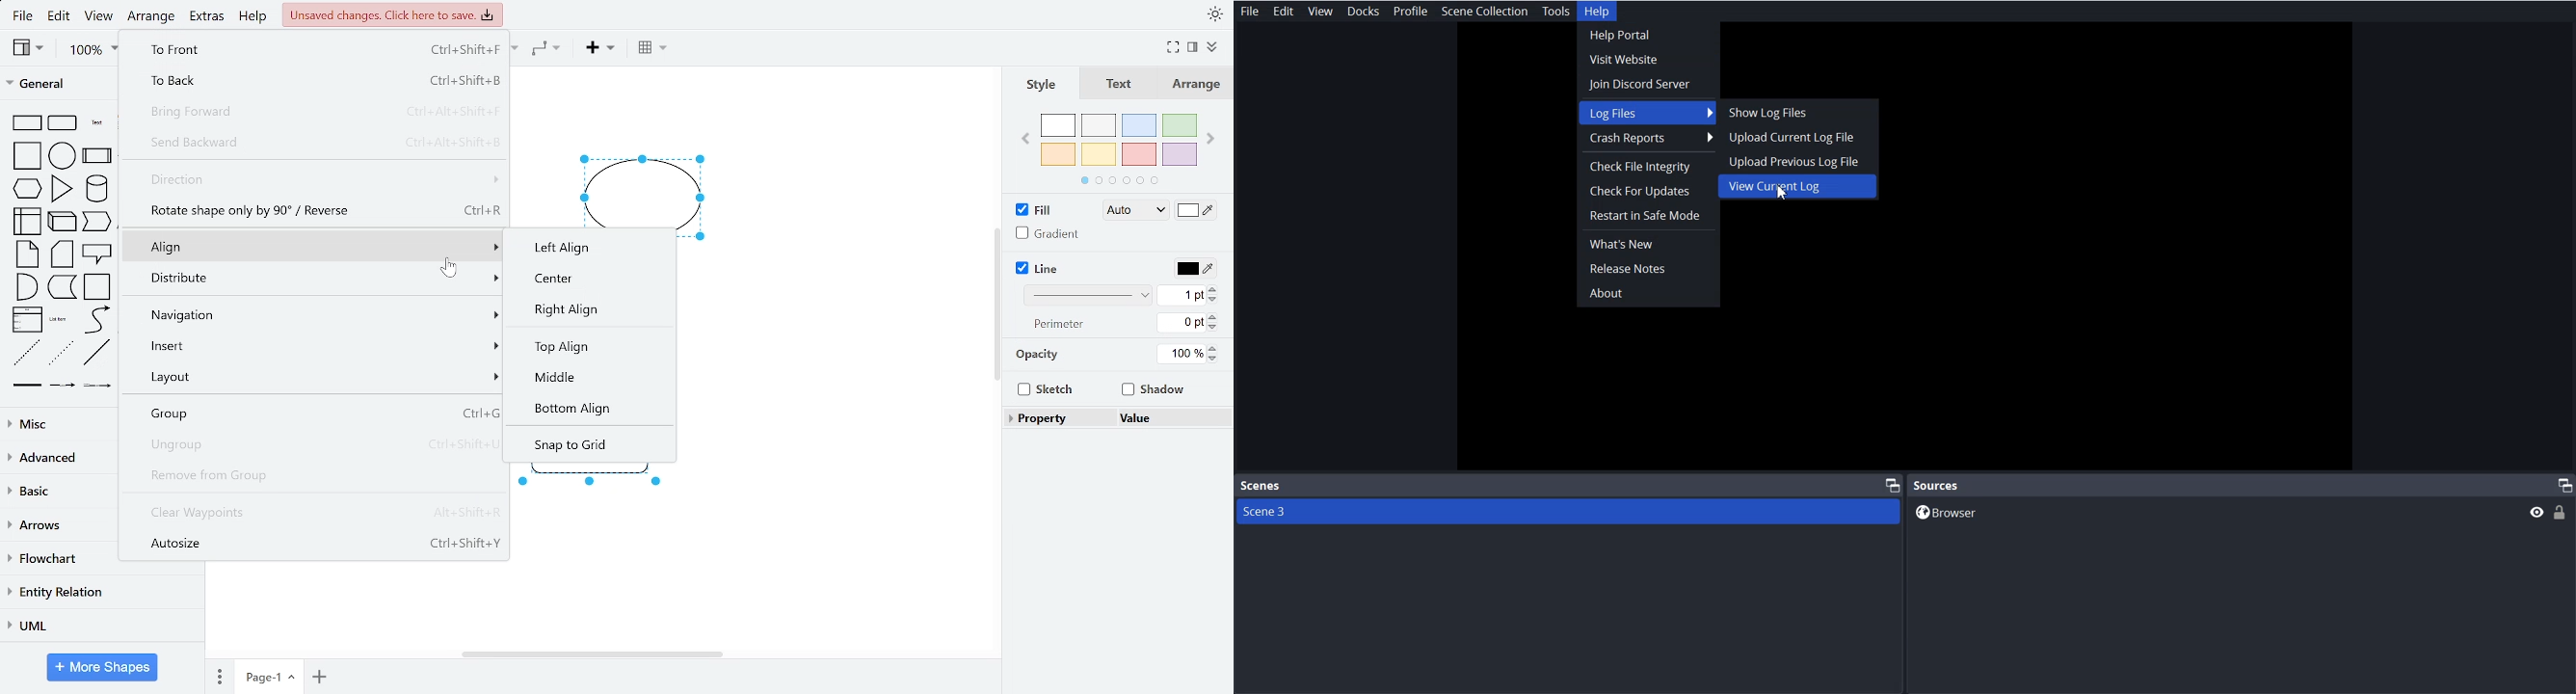 Image resolution: width=2576 pixels, height=700 pixels. I want to click on Release Notes, so click(1648, 268).